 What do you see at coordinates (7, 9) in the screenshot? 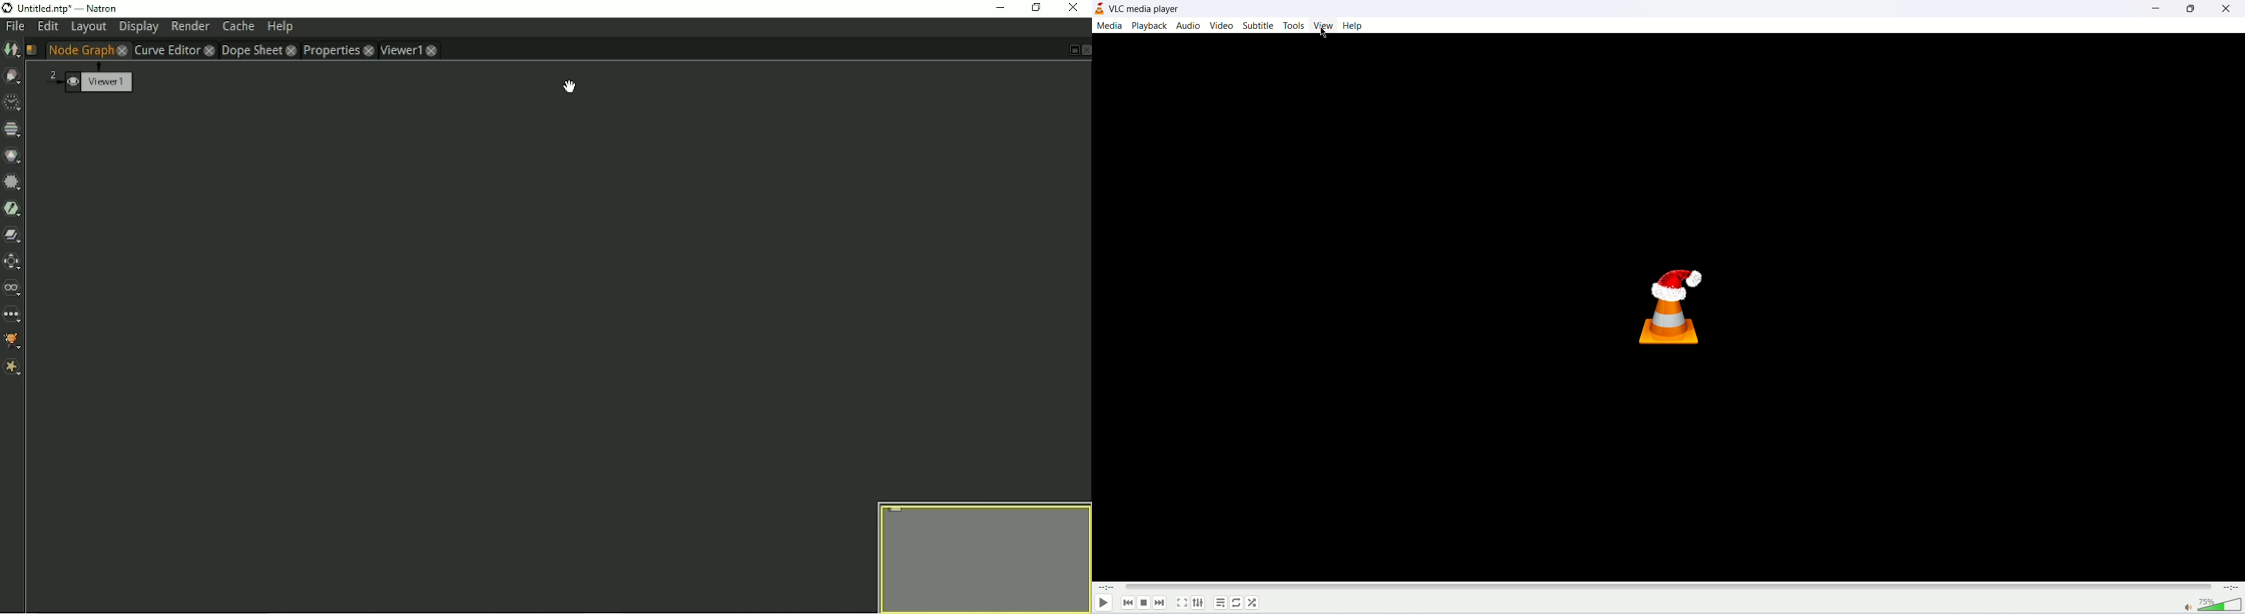
I see `logo` at bounding box center [7, 9].